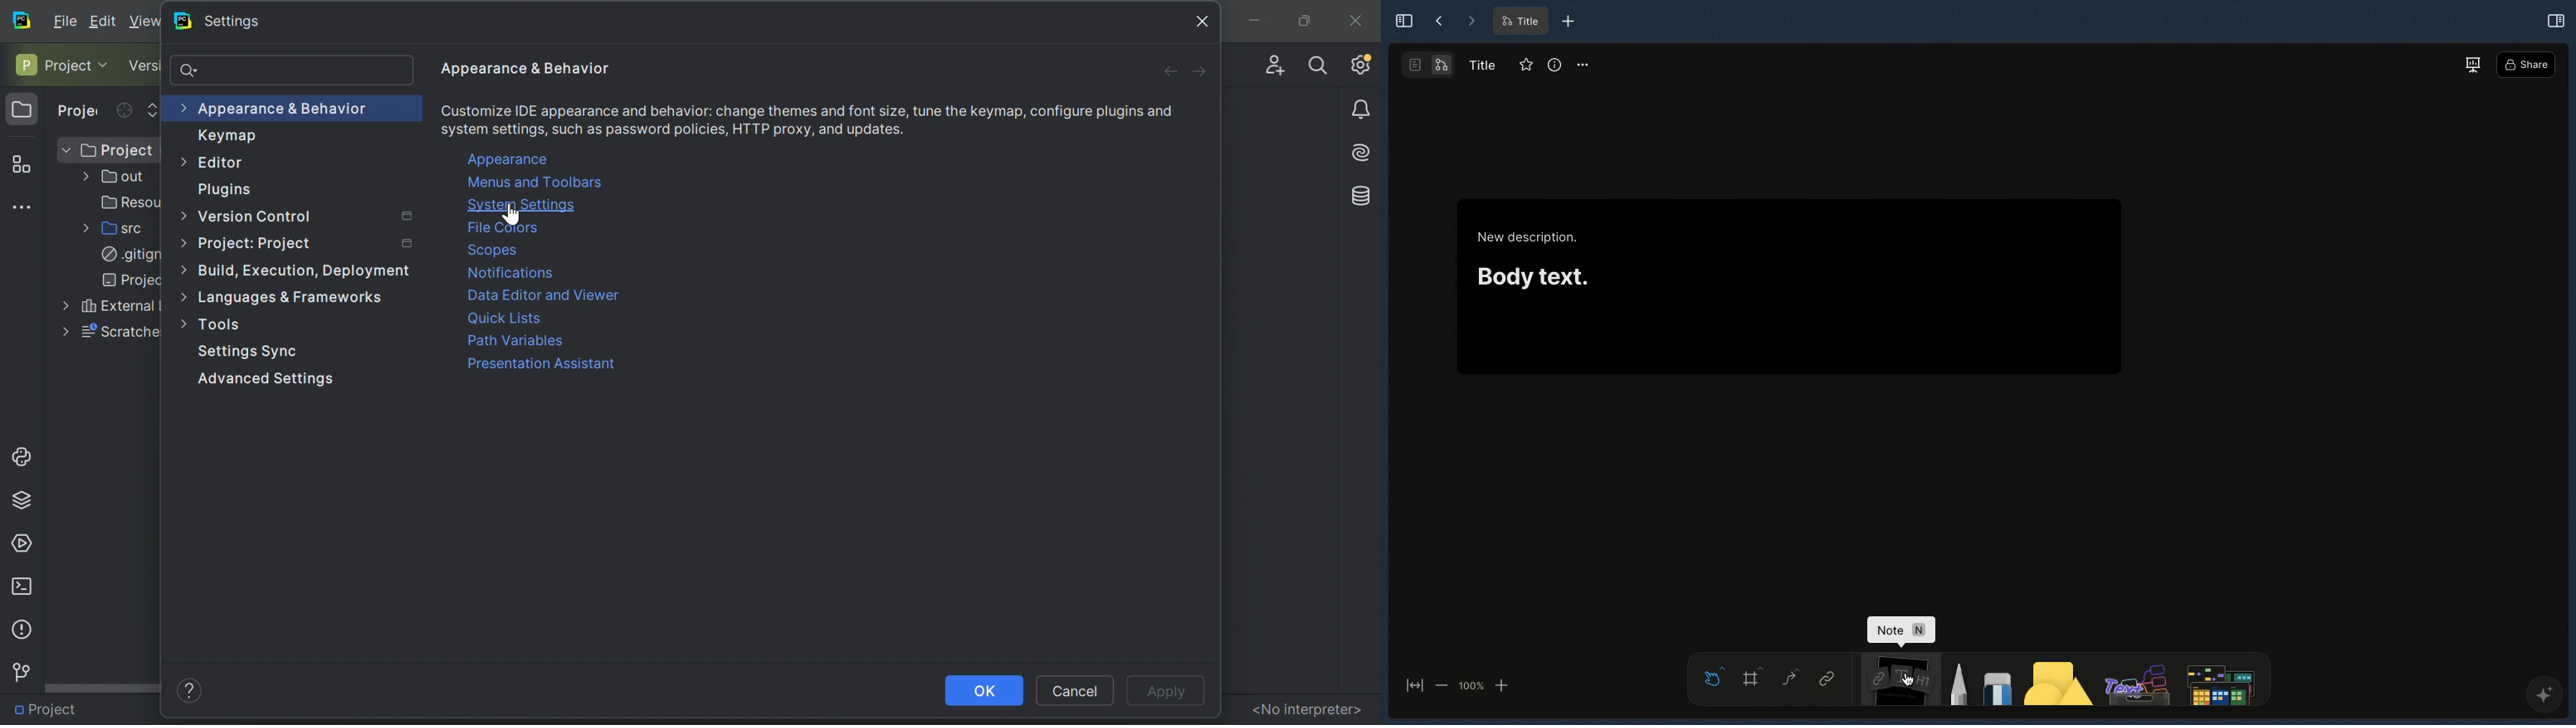 The width and height of the screenshot is (2576, 728). Describe the element at coordinates (182, 213) in the screenshot. I see `More` at that location.